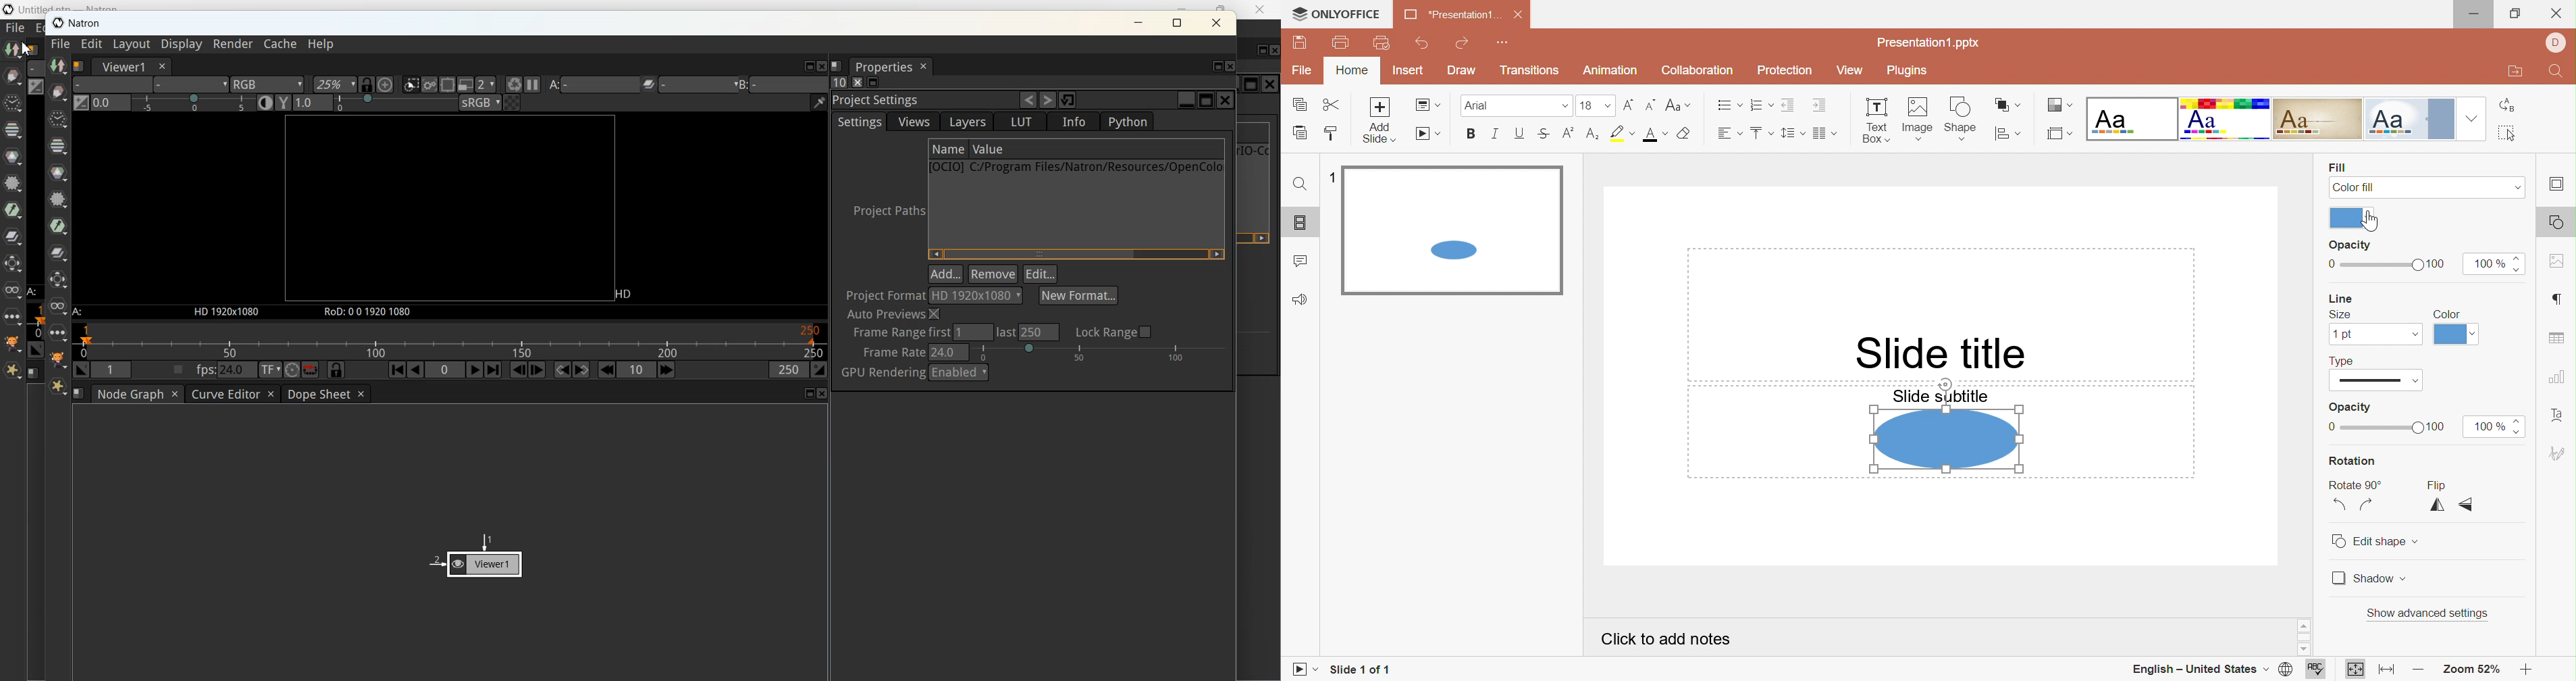  Describe the element at coordinates (2556, 376) in the screenshot. I see `Chart settings` at that location.